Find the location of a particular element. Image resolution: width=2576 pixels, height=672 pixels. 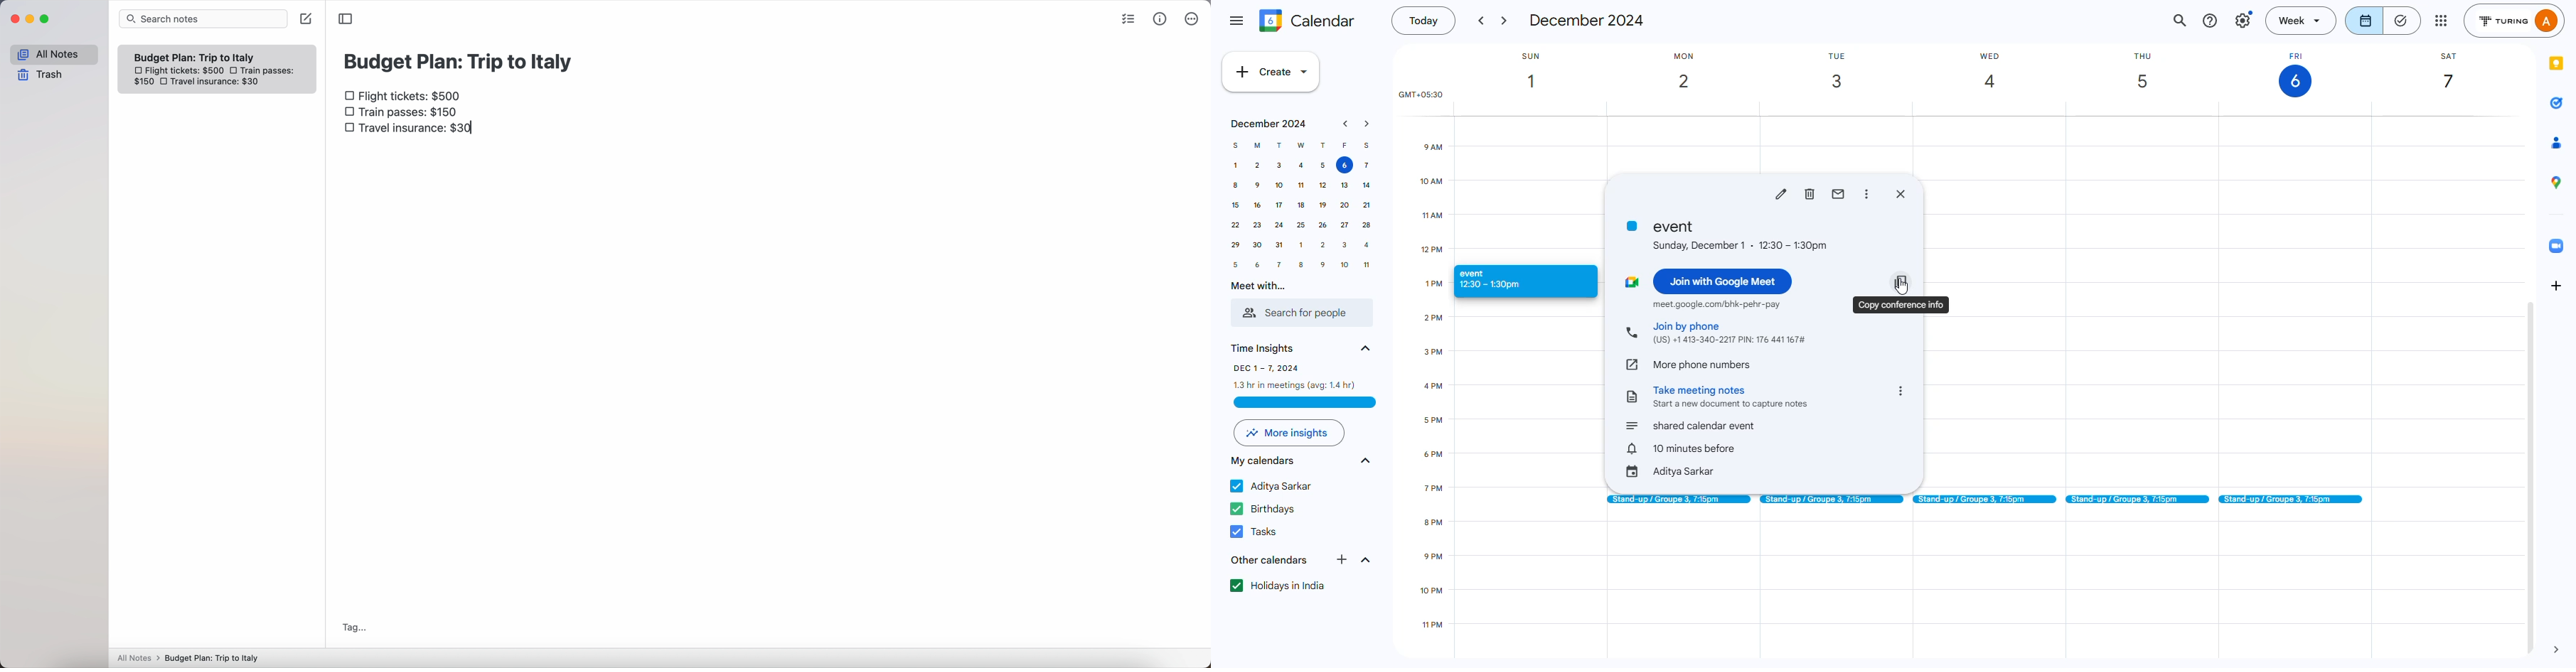

close is located at coordinates (1901, 193).